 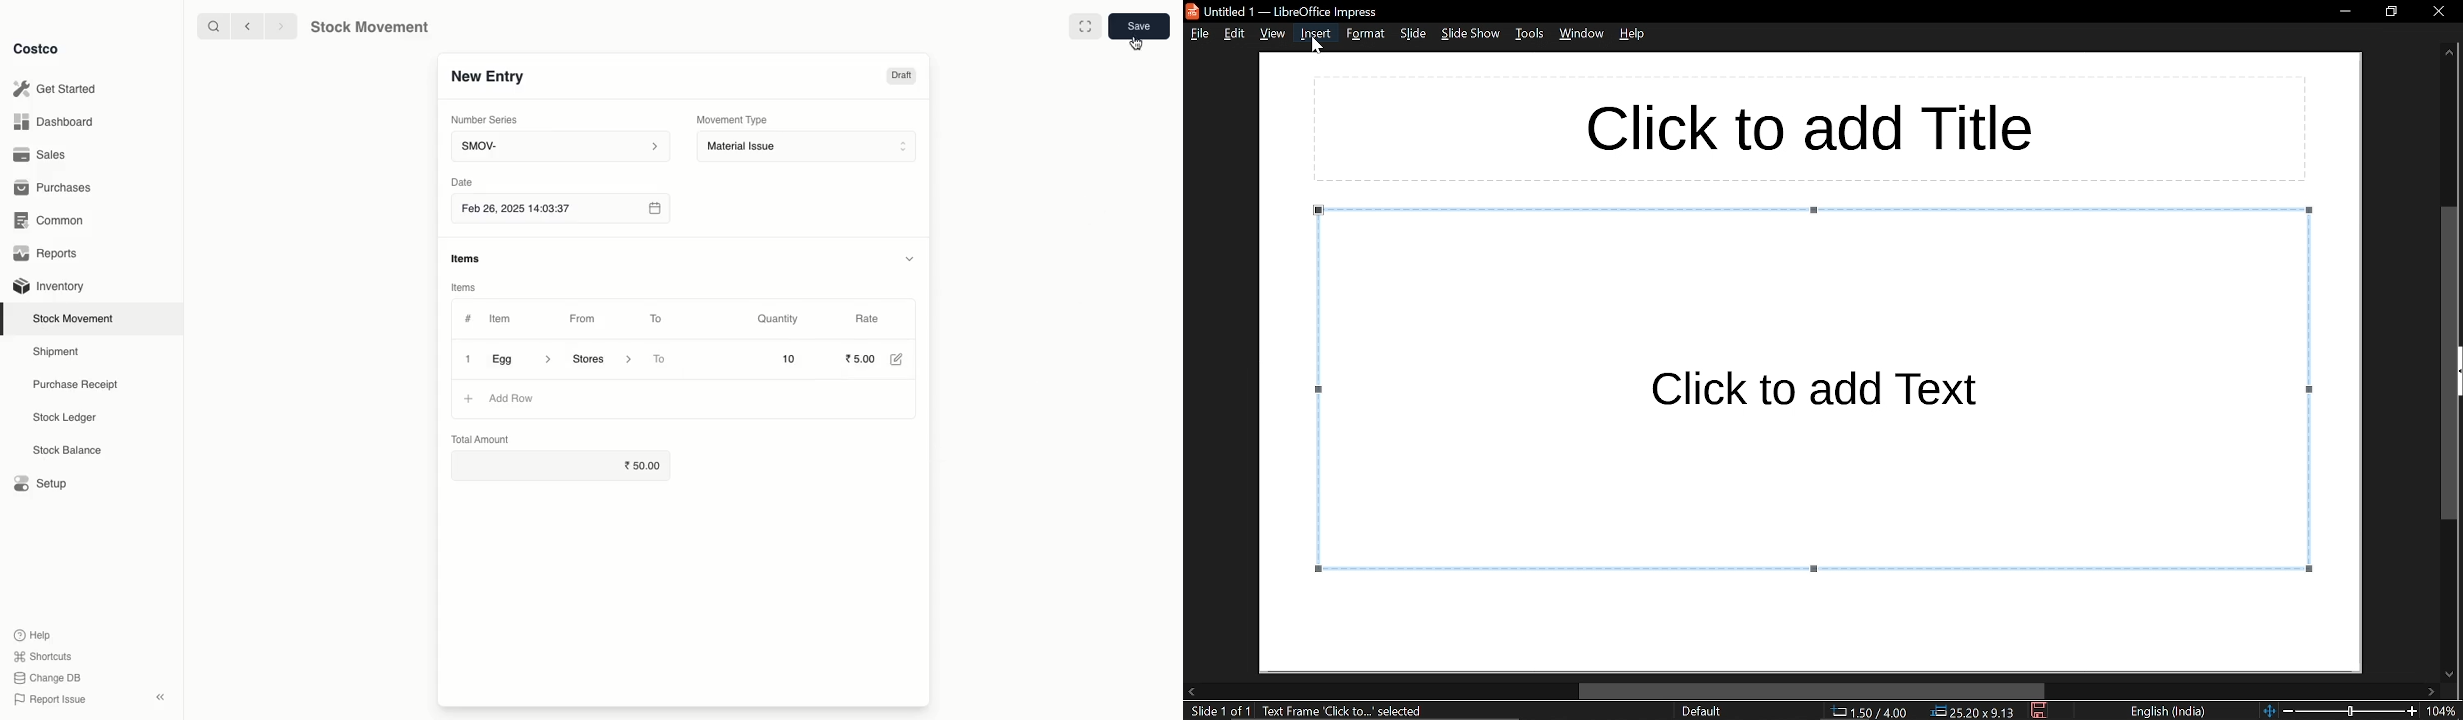 What do you see at coordinates (491, 122) in the screenshot?
I see `Number Series` at bounding box center [491, 122].